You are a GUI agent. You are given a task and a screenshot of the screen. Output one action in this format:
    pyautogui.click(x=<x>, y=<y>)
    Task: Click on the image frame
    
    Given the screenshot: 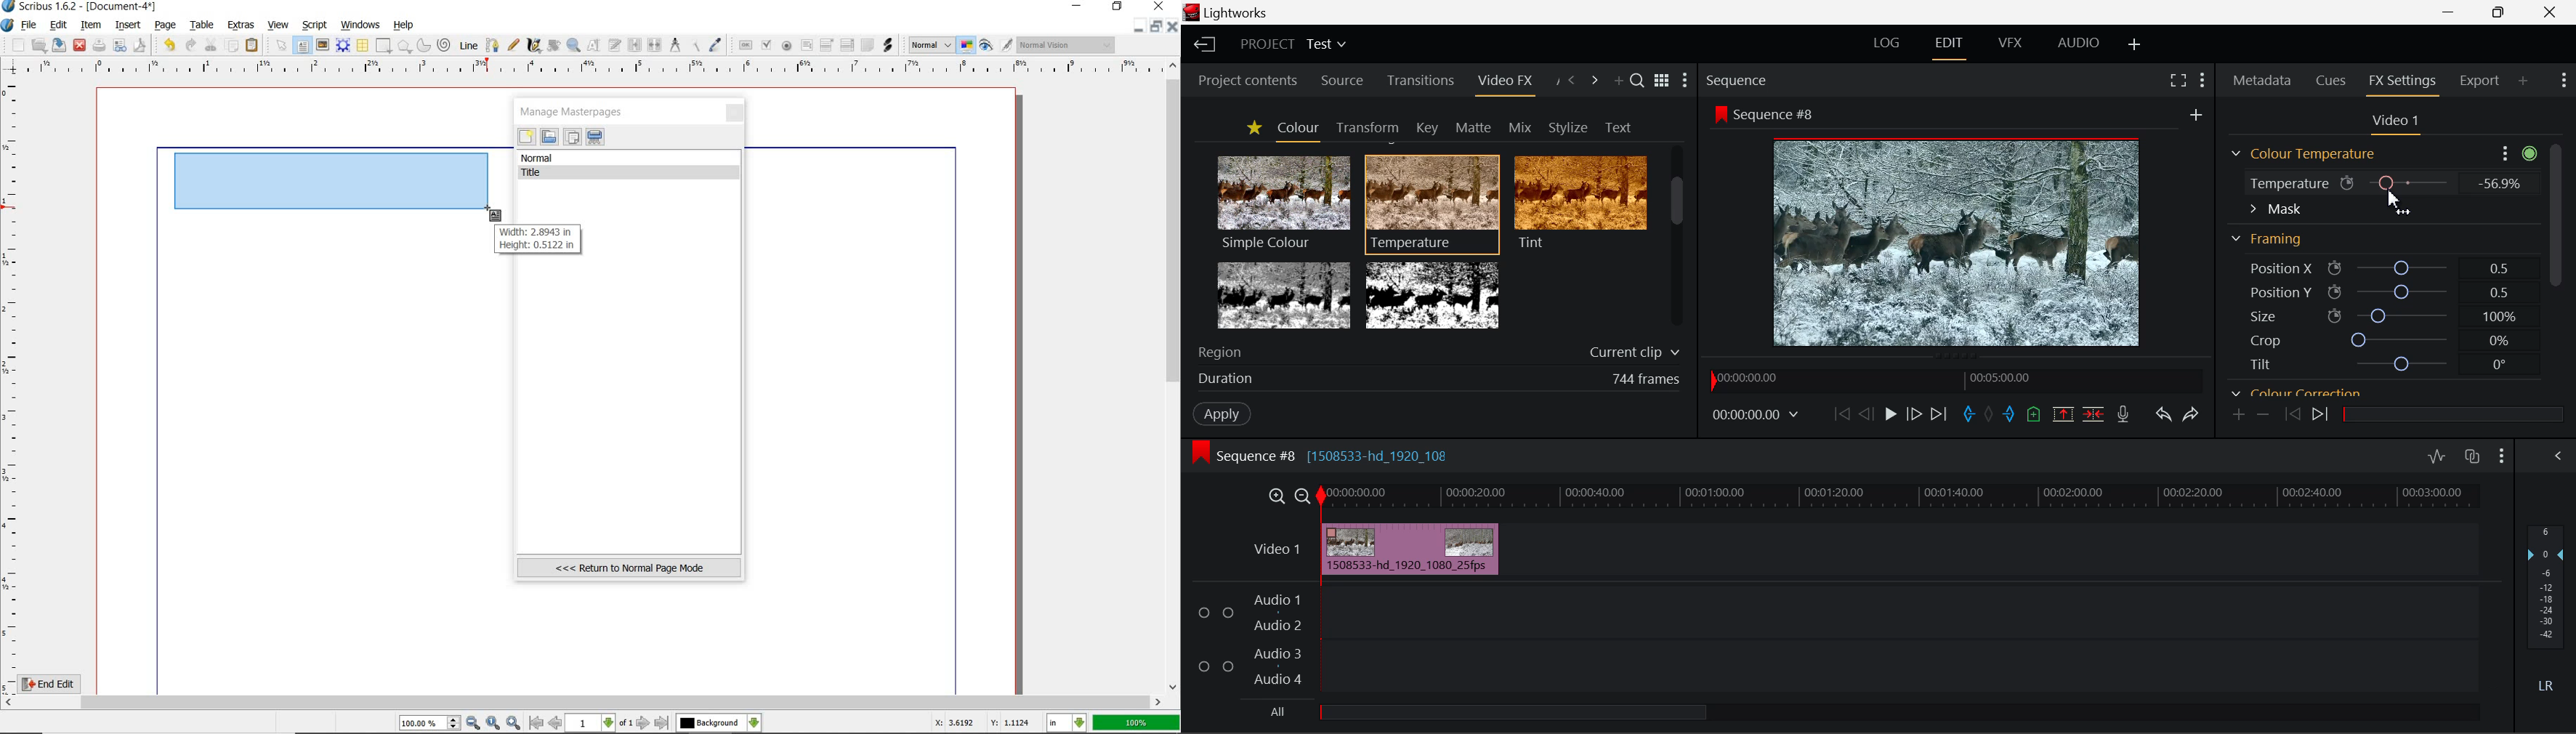 What is the action you would take?
    pyautogui.click(x=323, y=45)
    